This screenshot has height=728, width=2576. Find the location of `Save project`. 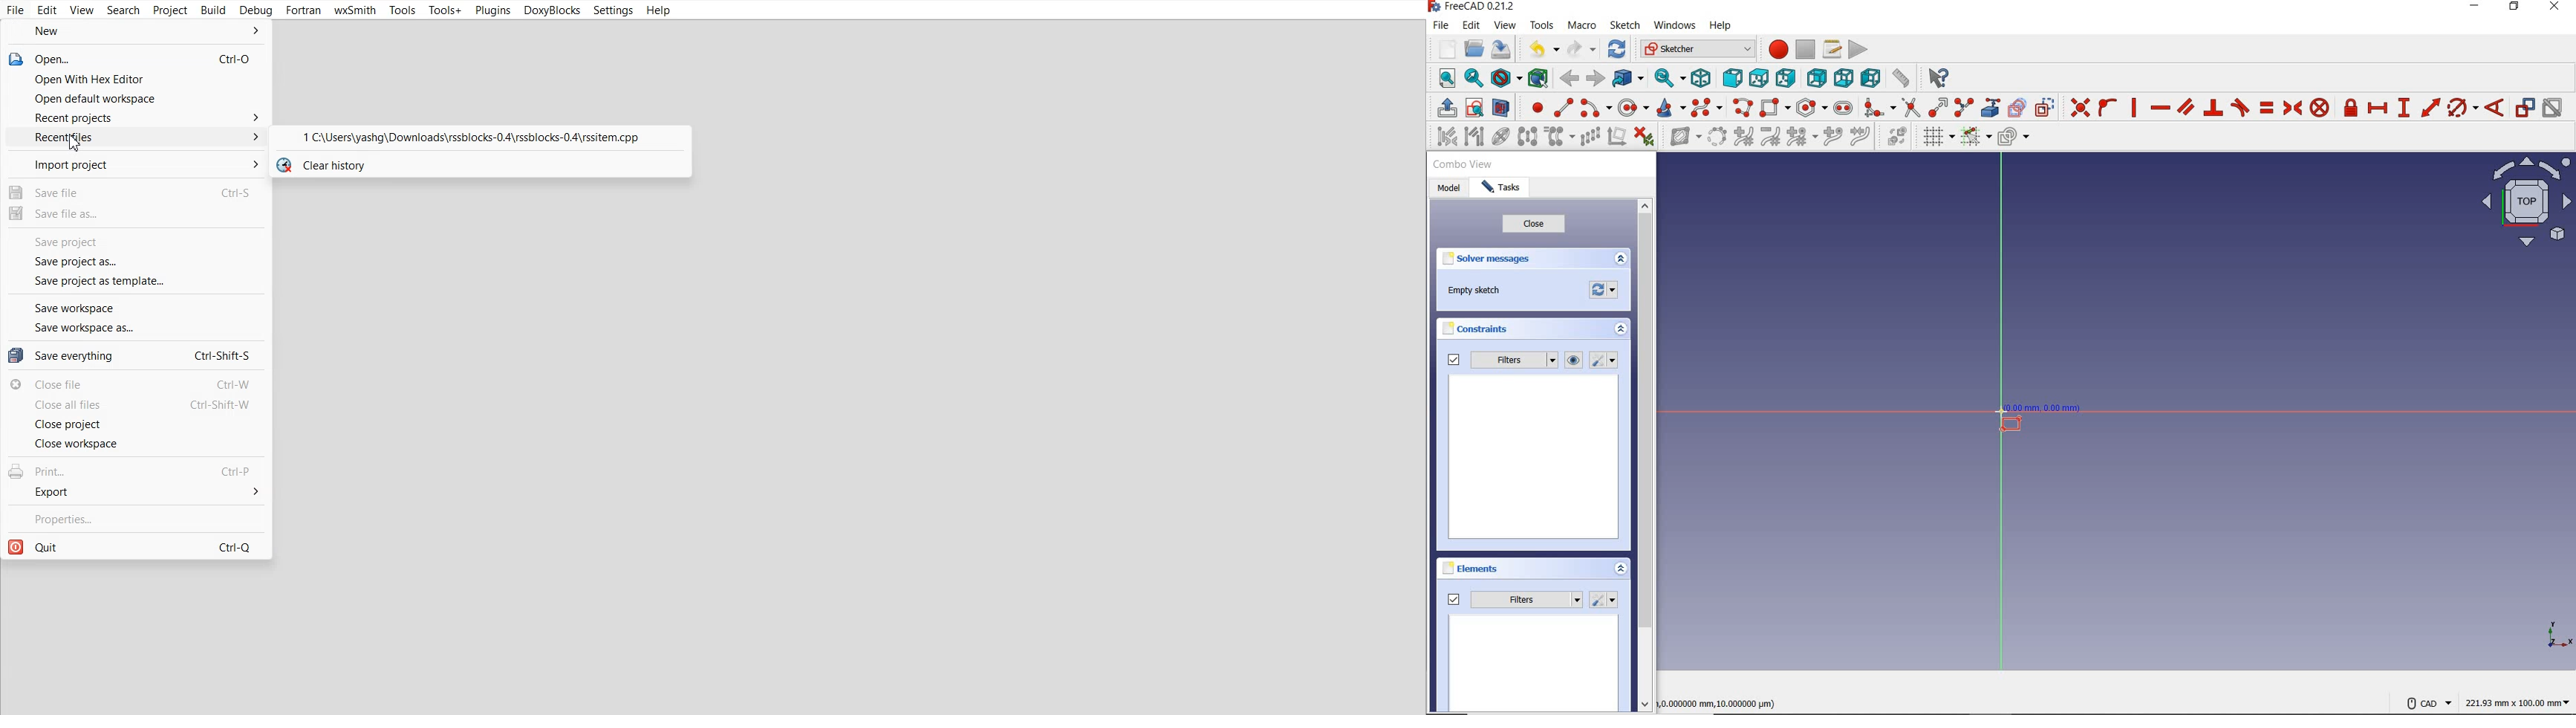

Save project is located at coordinates (134, 242).